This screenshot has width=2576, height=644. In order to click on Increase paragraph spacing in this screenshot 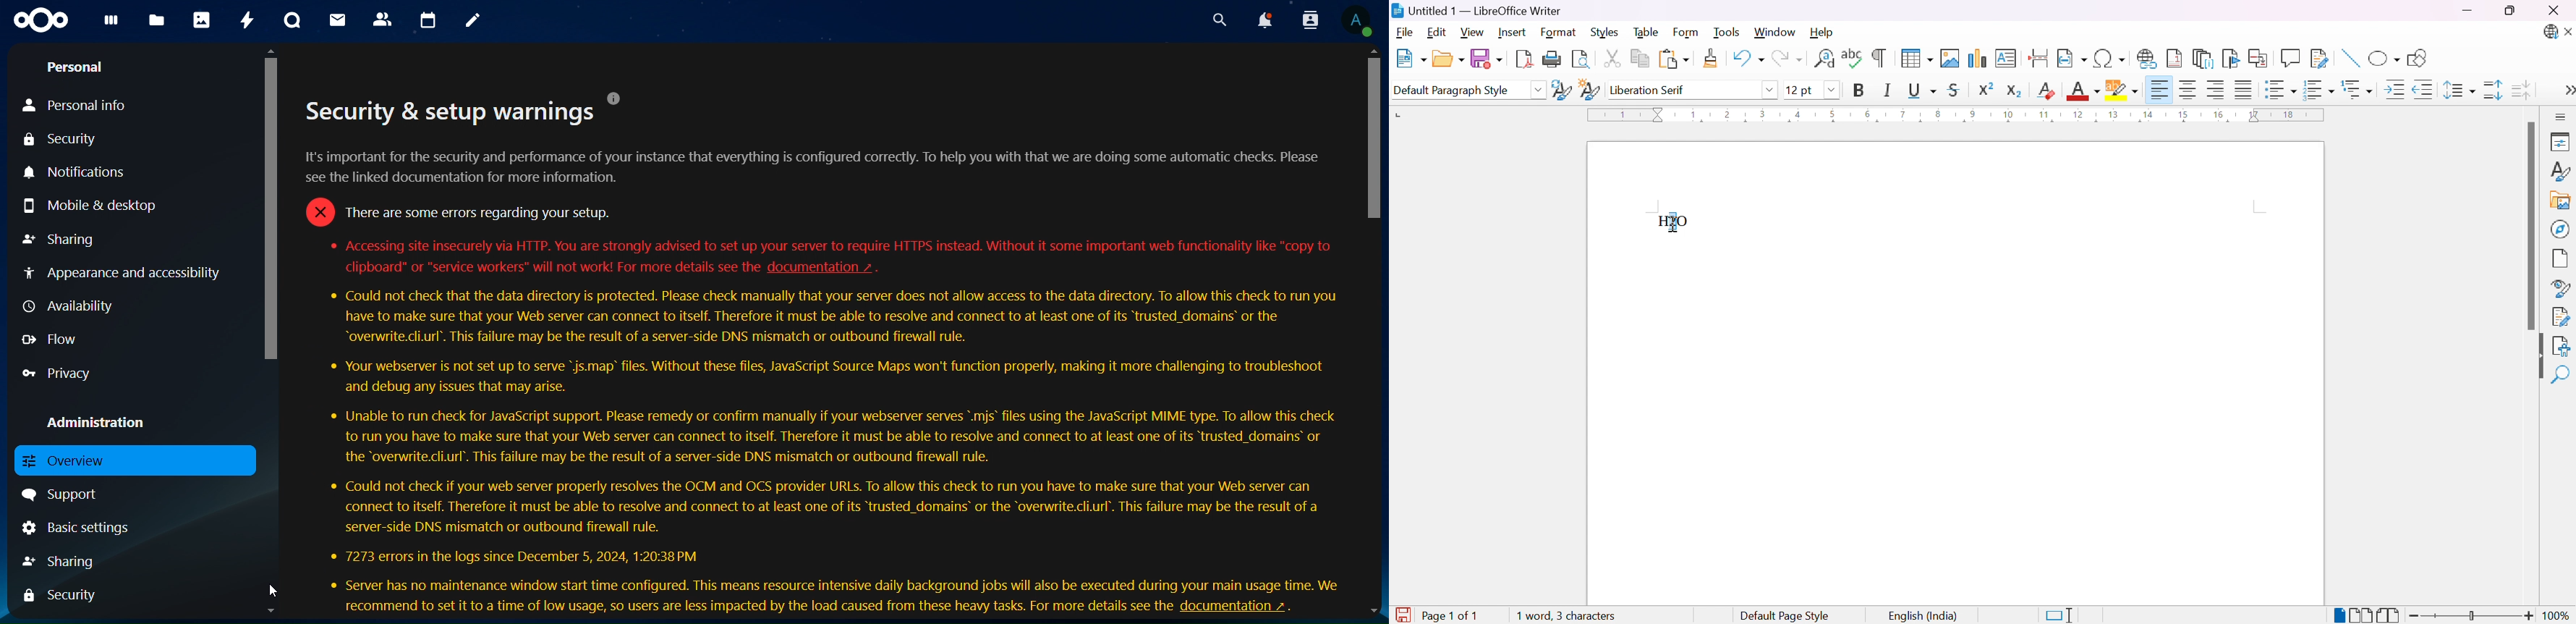, I will do `click(2495, 90)`.